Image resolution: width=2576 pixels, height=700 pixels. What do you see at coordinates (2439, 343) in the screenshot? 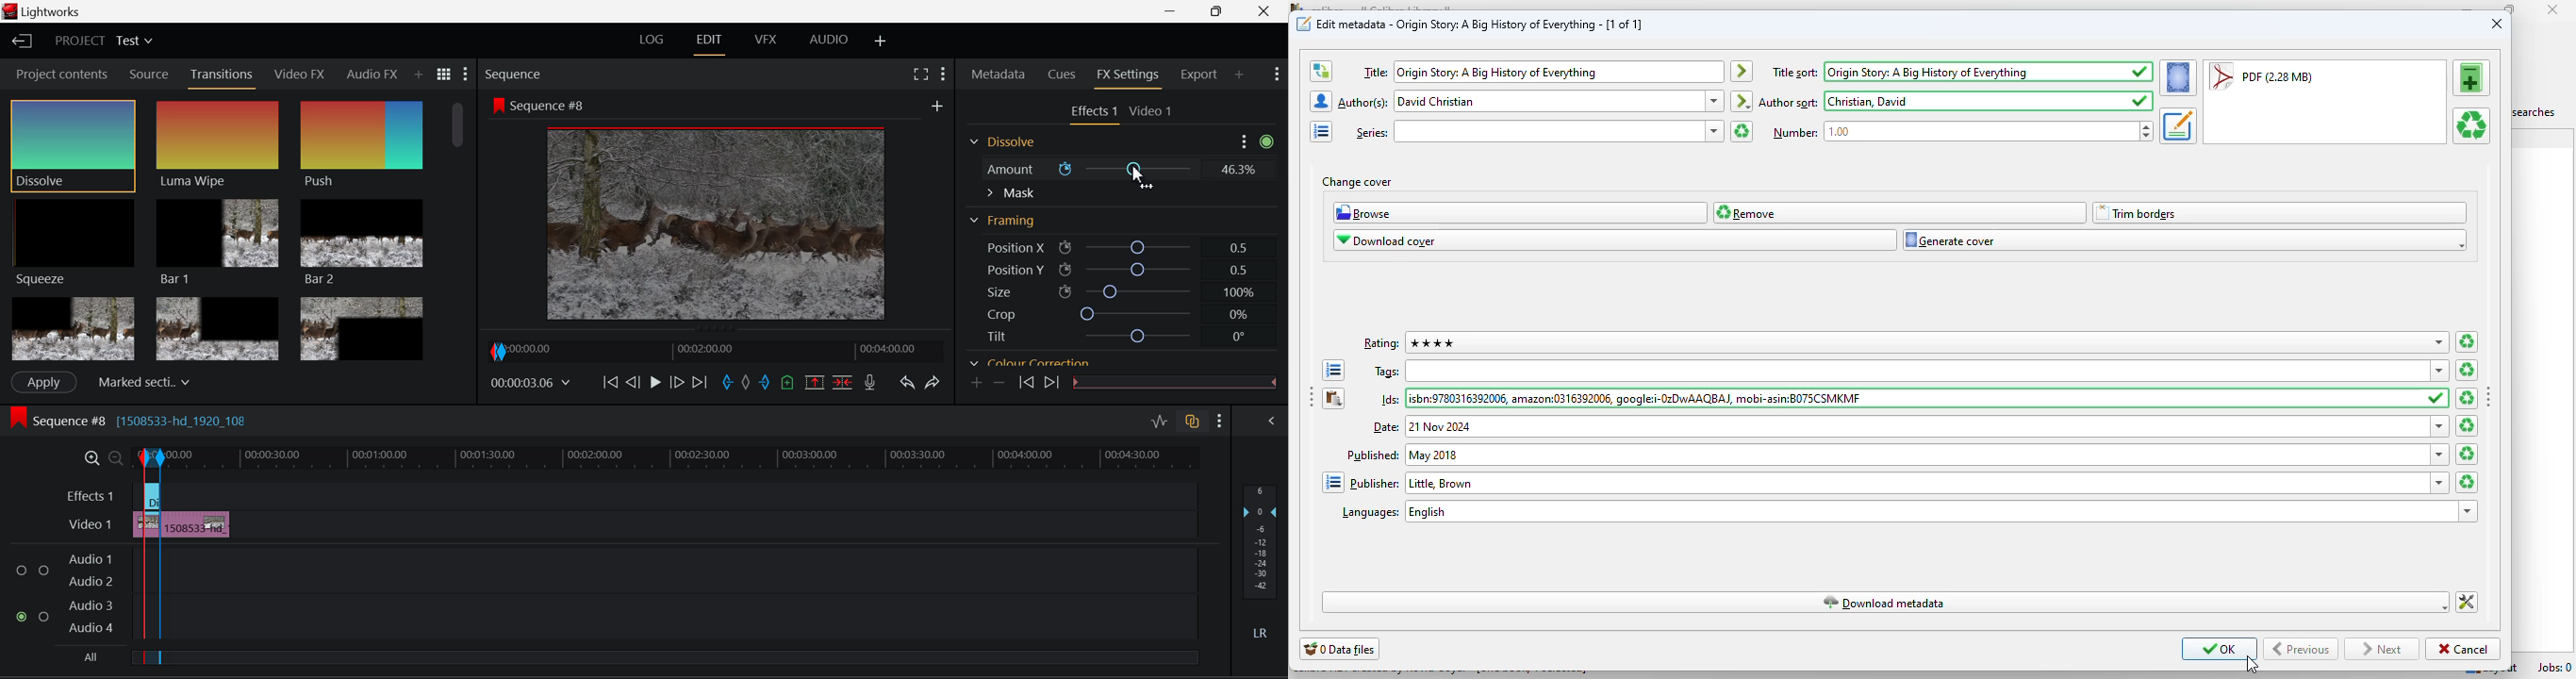
I see `dropdown` at bounding box center [2439, 343].